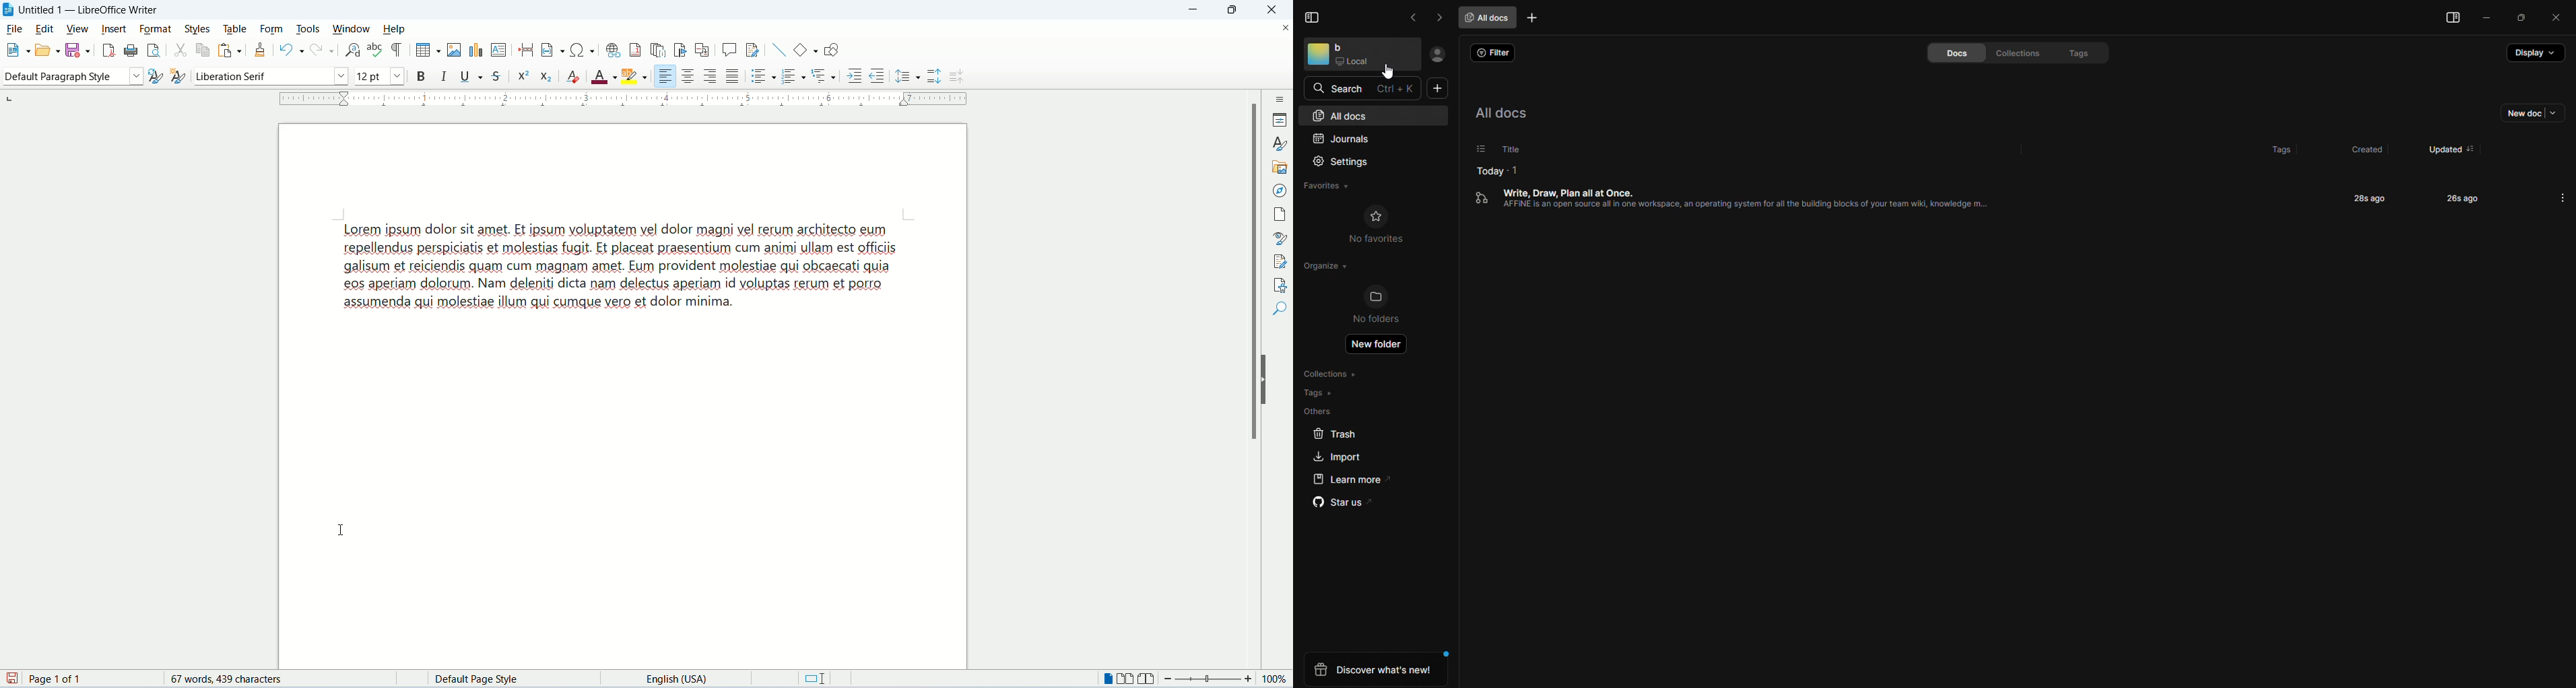  What do you see at coordinates (44, 29) in the screenshot?
I see `edit` at bounding box center [44, 29].